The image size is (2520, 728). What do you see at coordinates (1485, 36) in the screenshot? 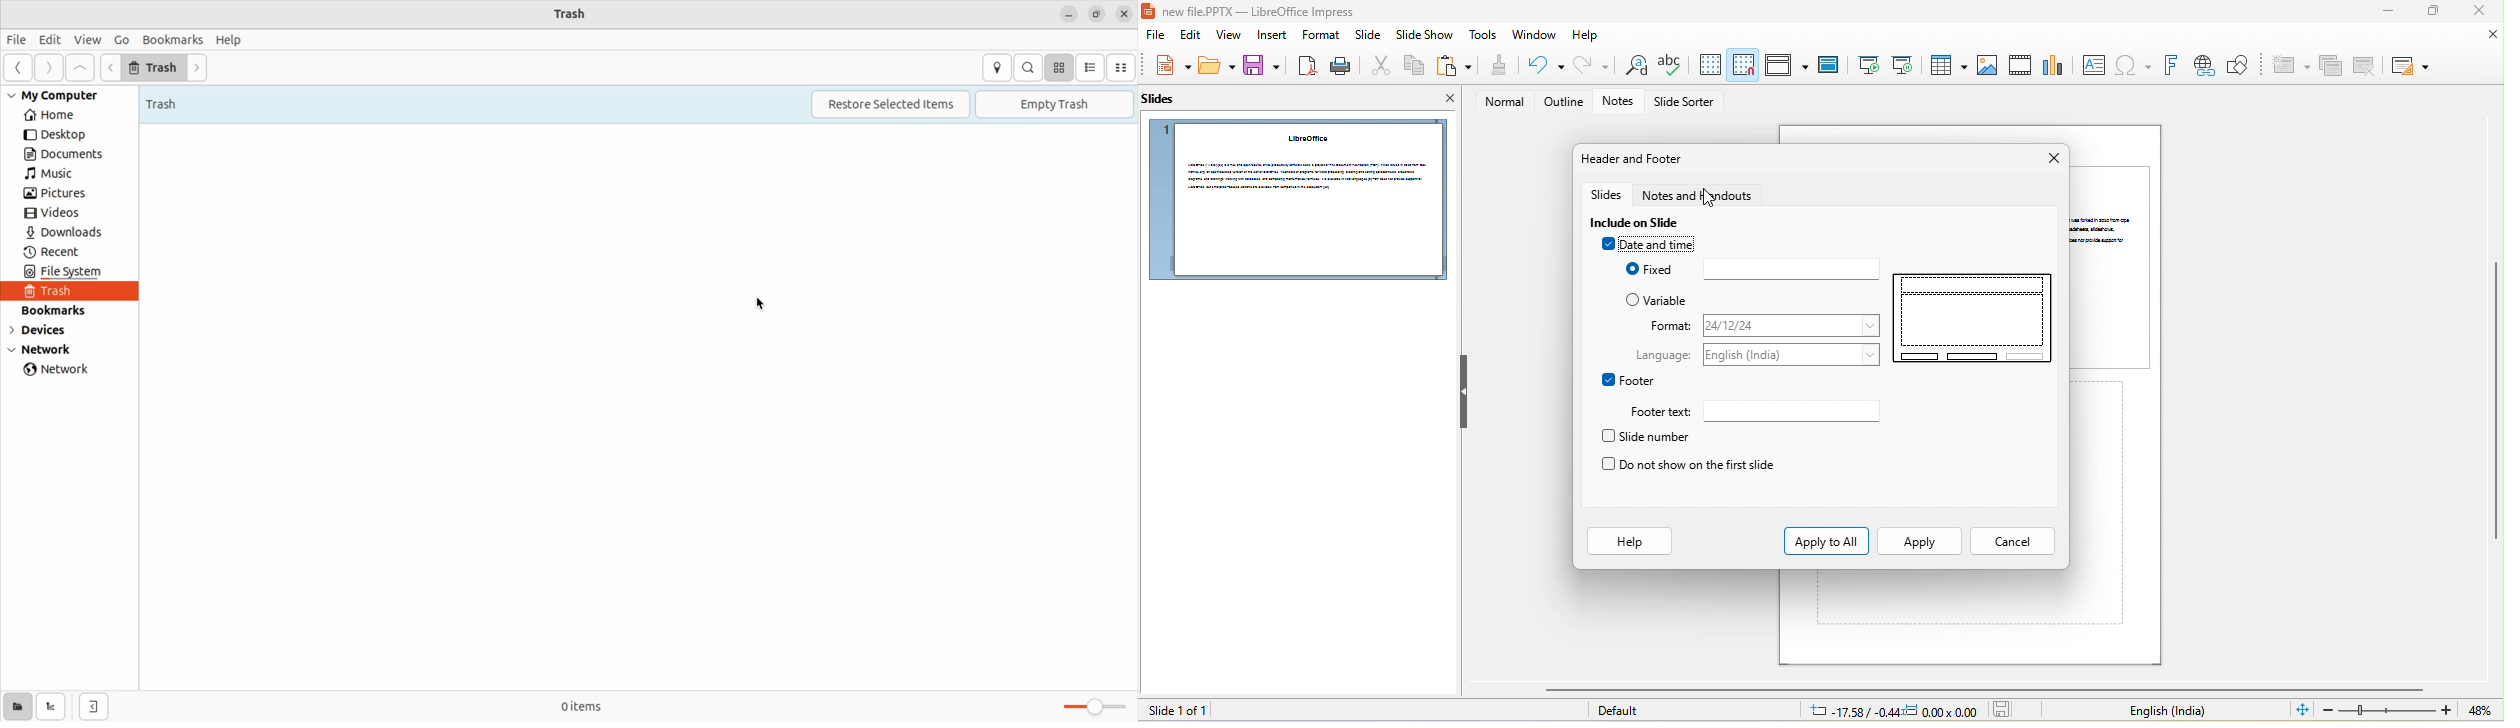
I see `tools` at bounding box center [1485, 36].